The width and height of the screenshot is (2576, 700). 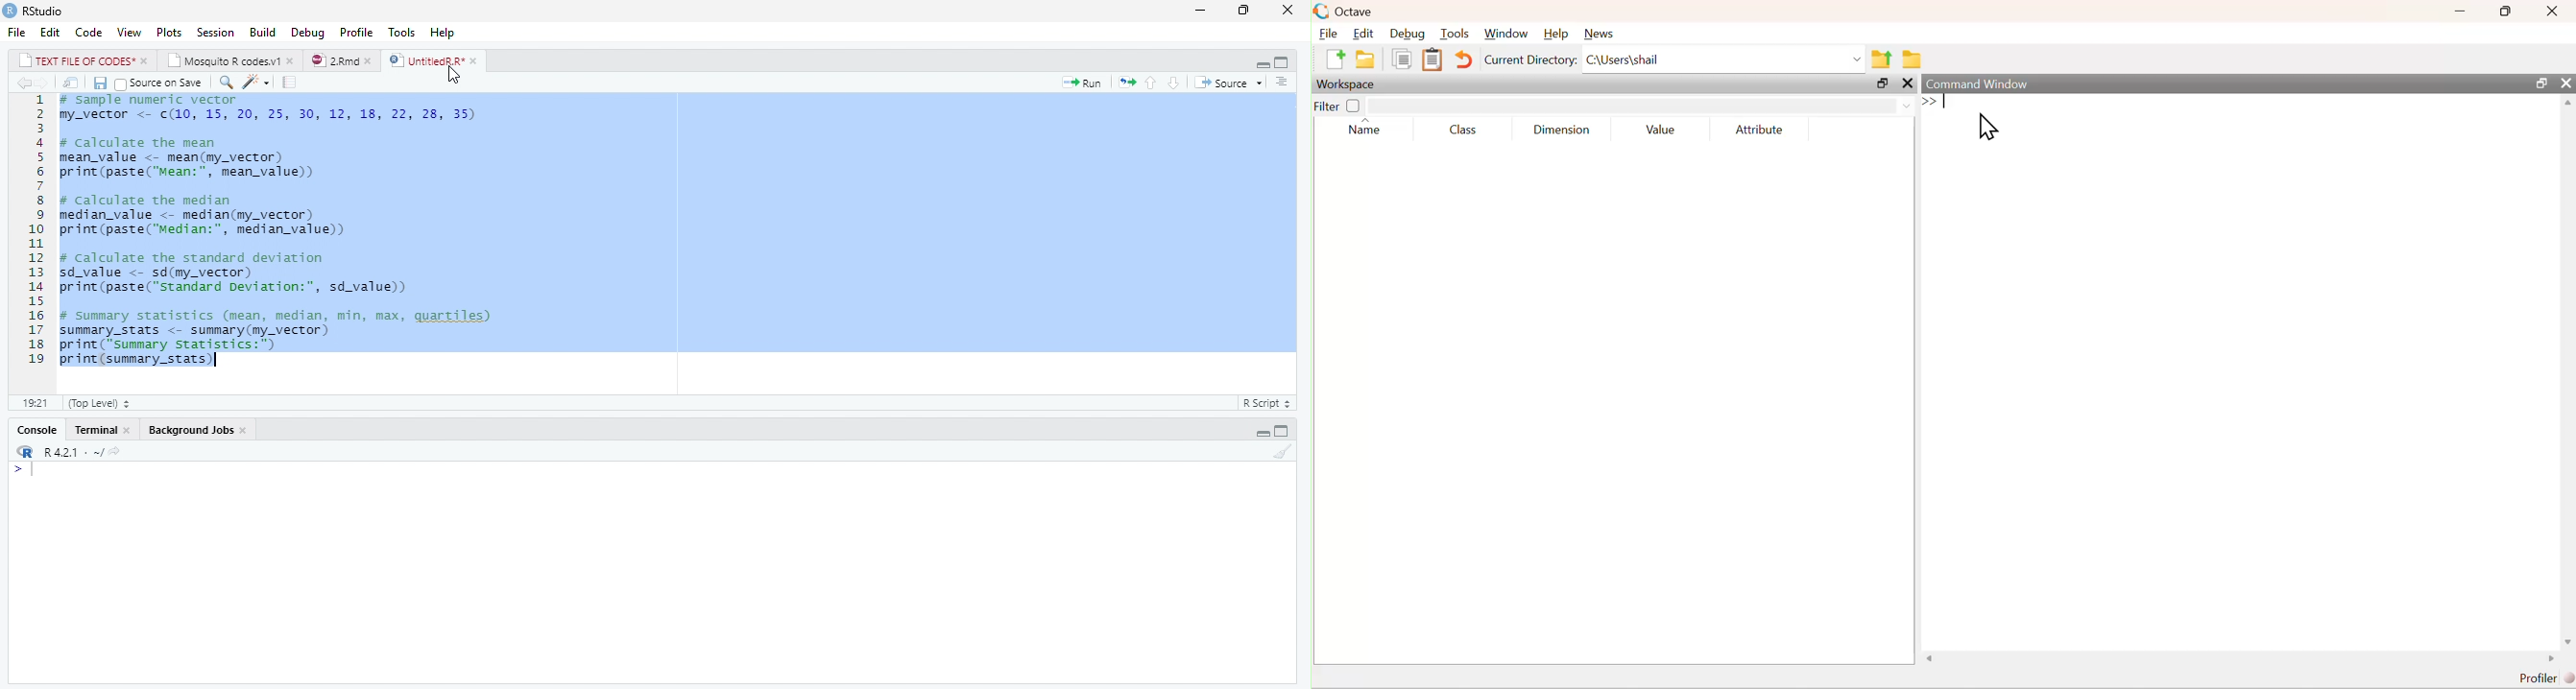 I want to click on 2.Rmd, so click(x=334, y=60).